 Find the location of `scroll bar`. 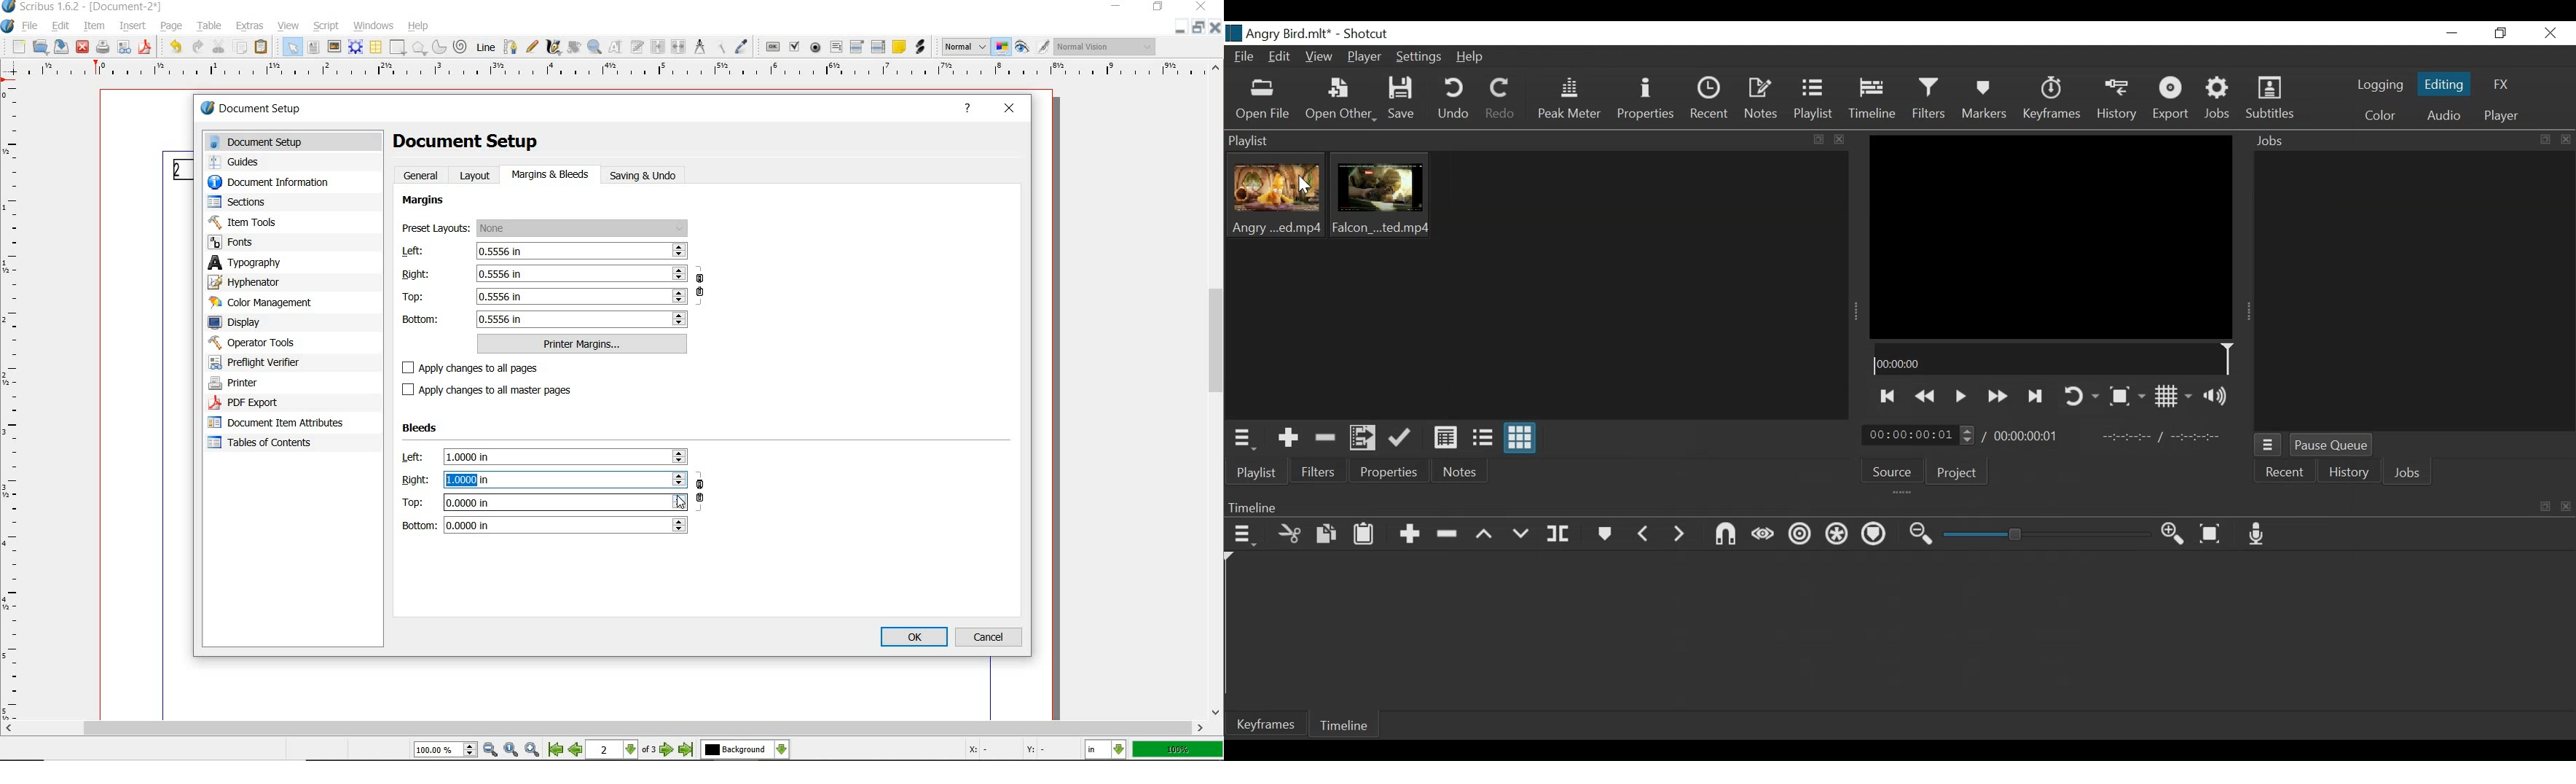

scroll bar is located at coordinates (603, 730).